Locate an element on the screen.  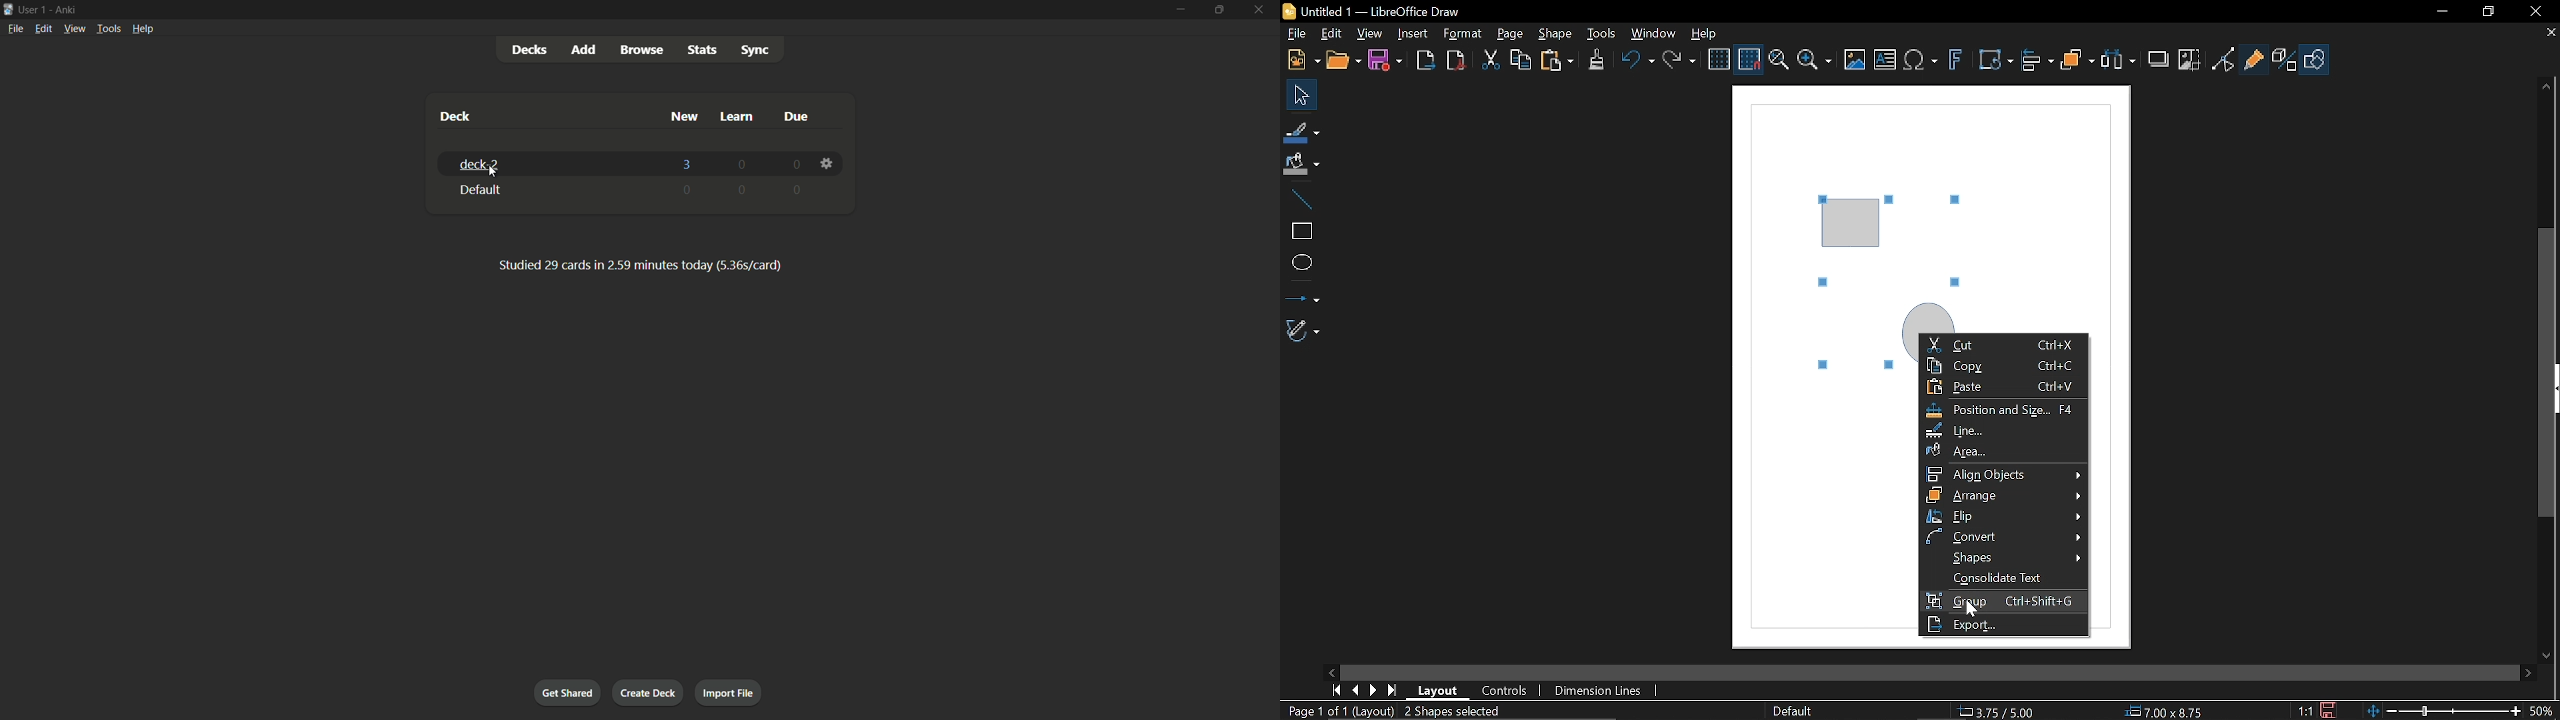
sync is located at coordinates (755, 49).